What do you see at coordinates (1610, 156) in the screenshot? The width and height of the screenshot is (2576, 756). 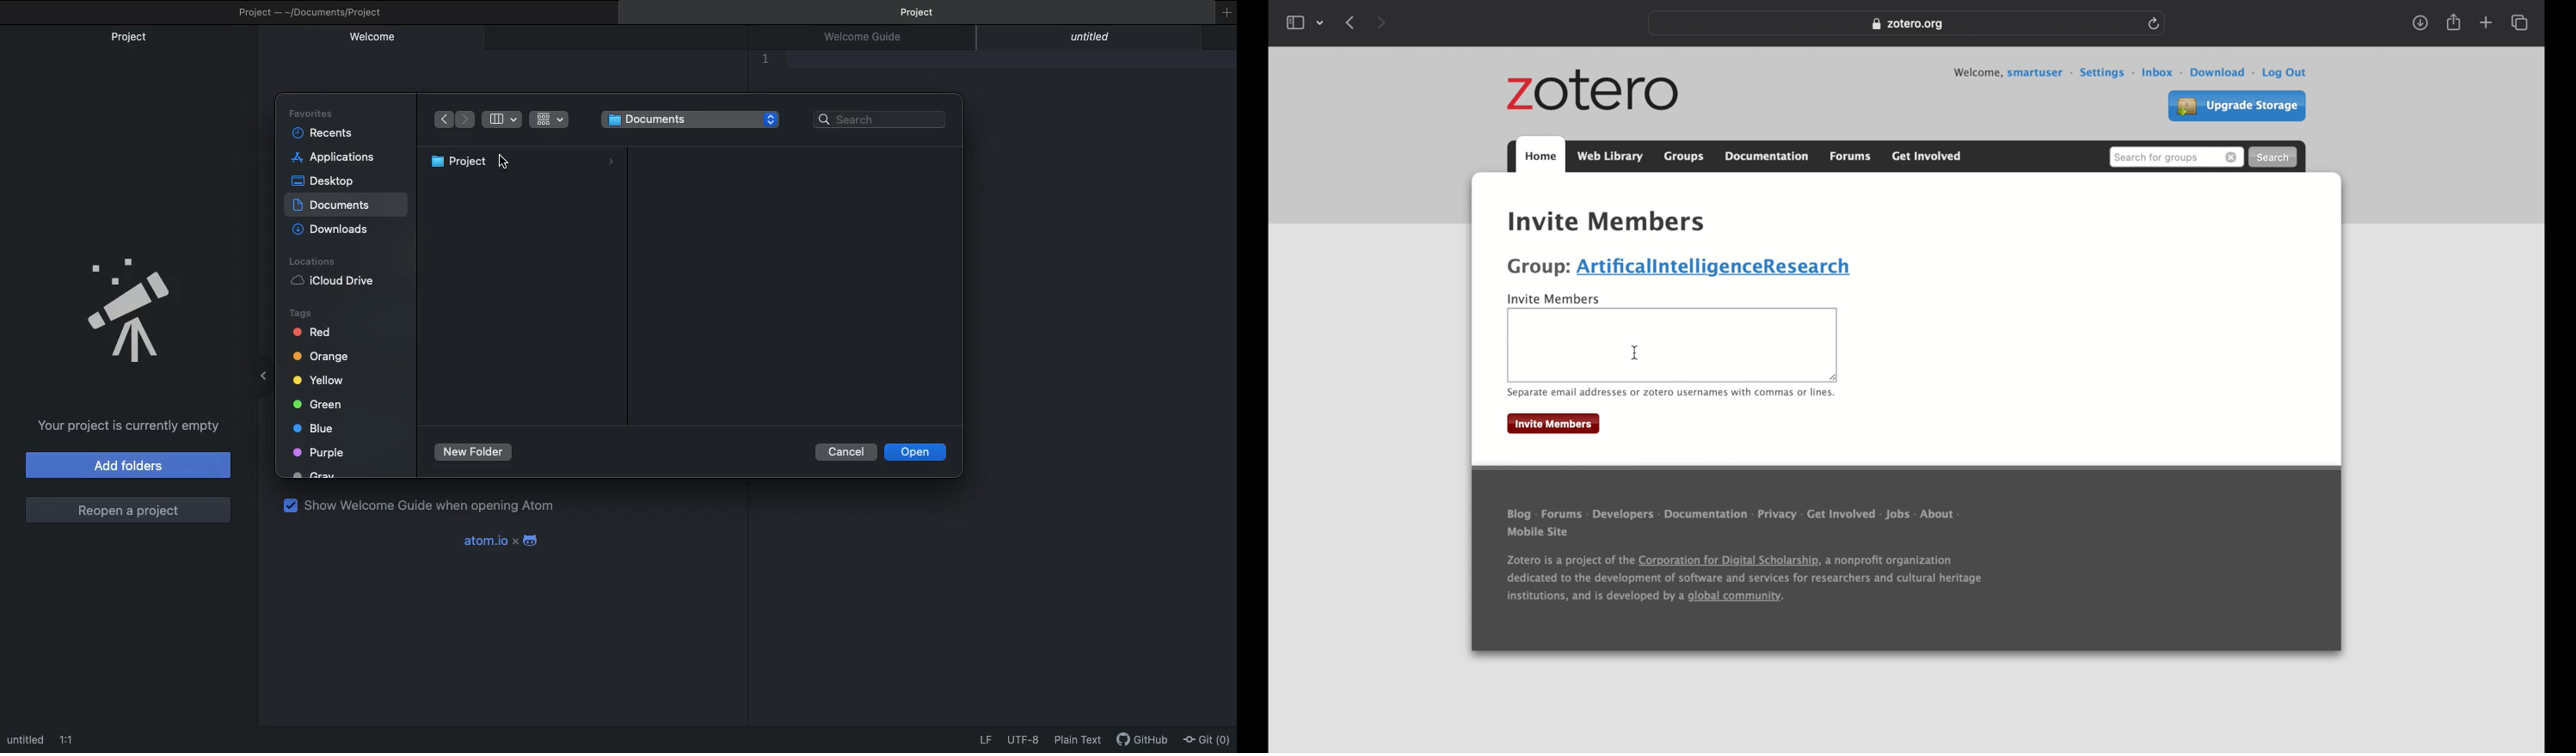 I see `web library` at bounding box center [1610, 156].